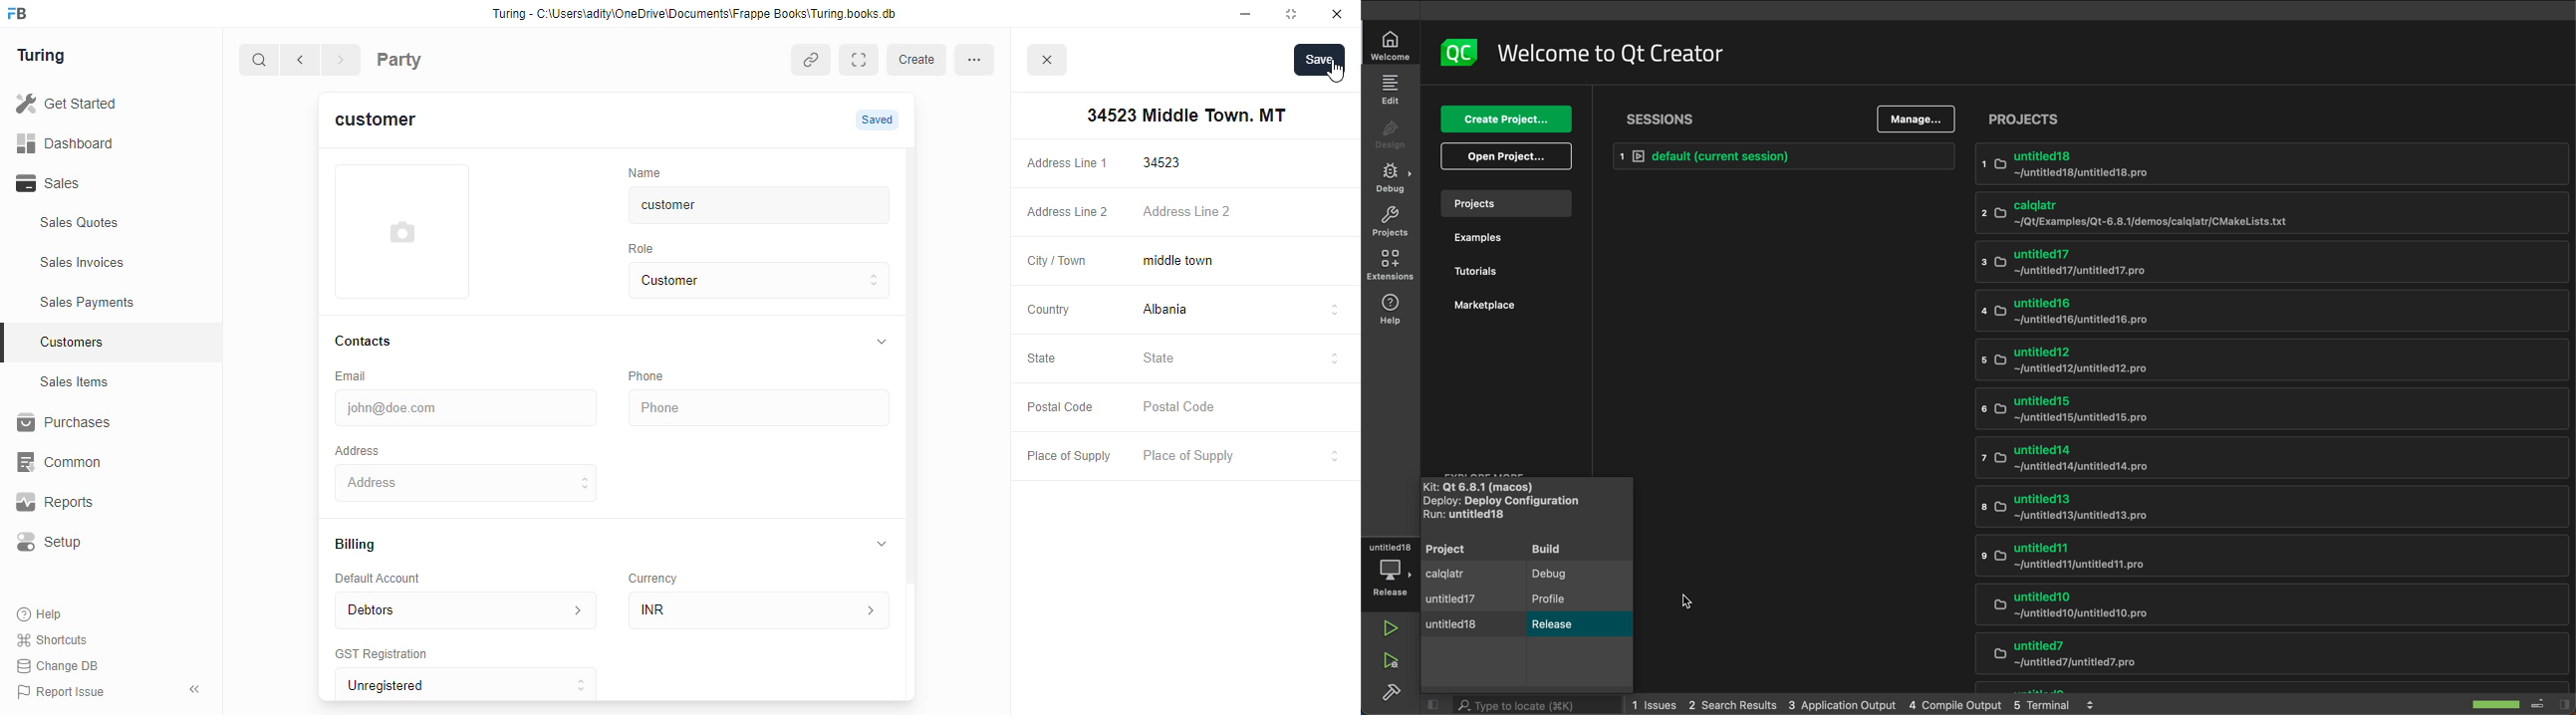  What do you see at coordinates (1567, 572) in the screenshot?
I see `debug` at bounding box center [1567, 572].